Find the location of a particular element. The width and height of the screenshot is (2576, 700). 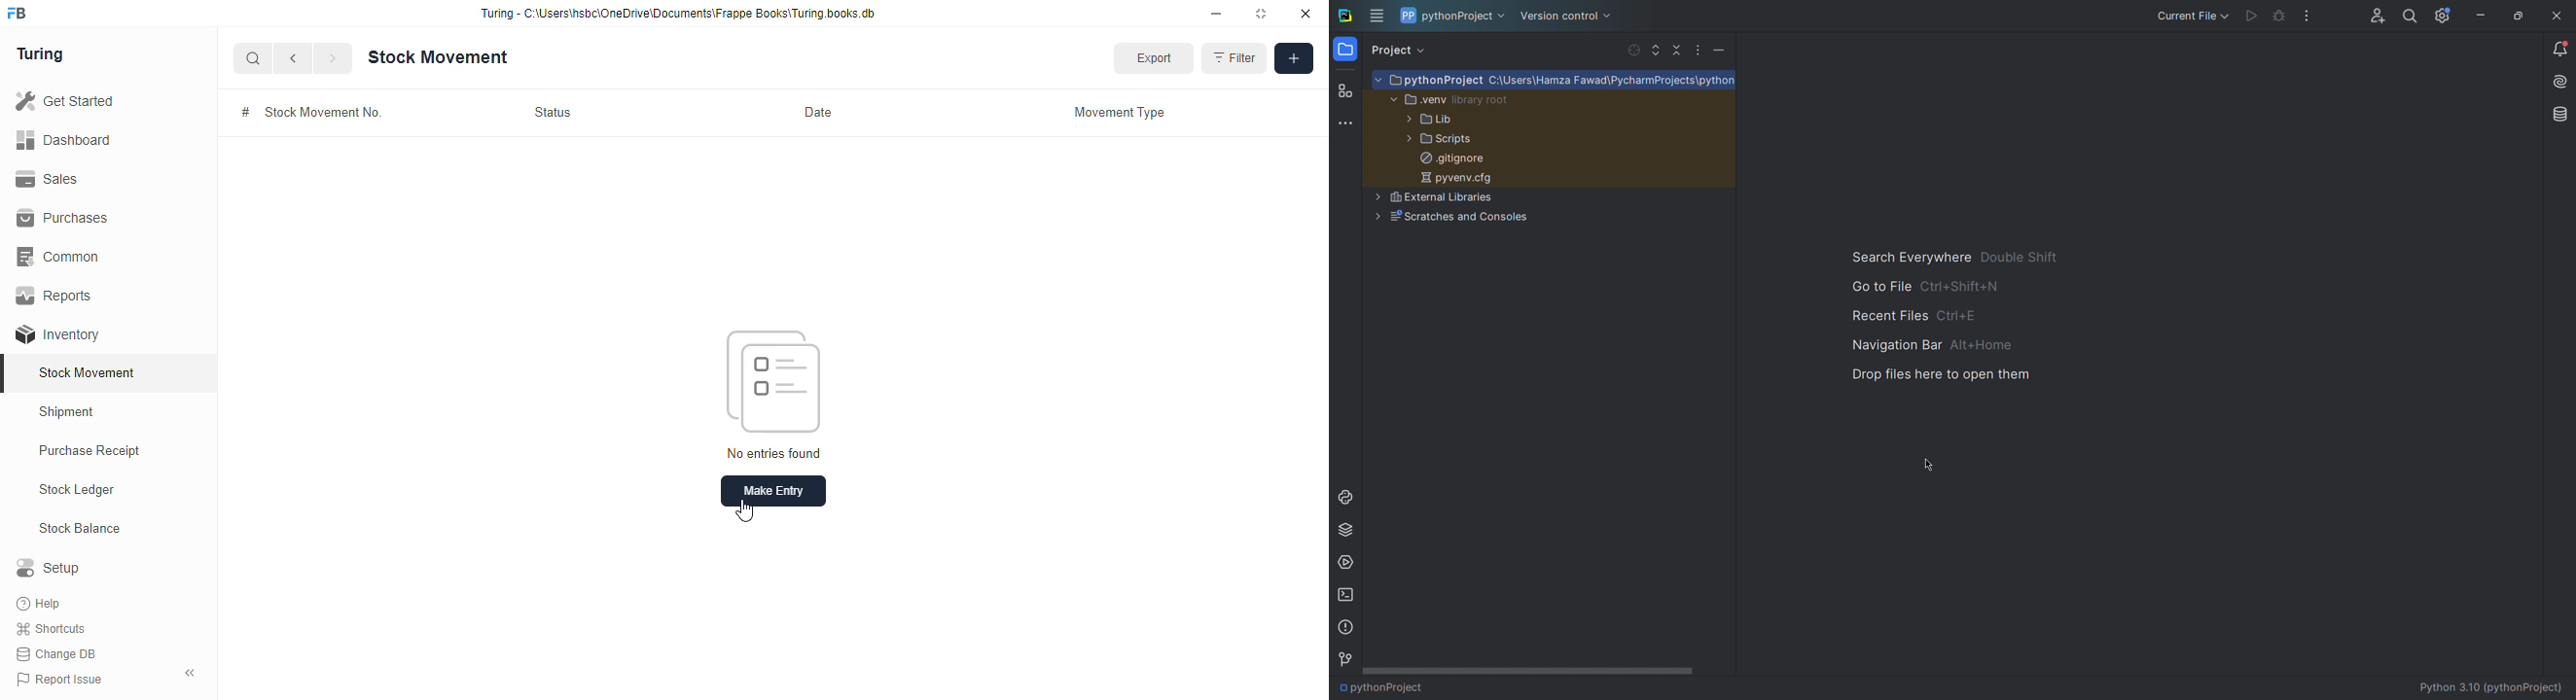

minimize is located at coordinates (2479, 19).